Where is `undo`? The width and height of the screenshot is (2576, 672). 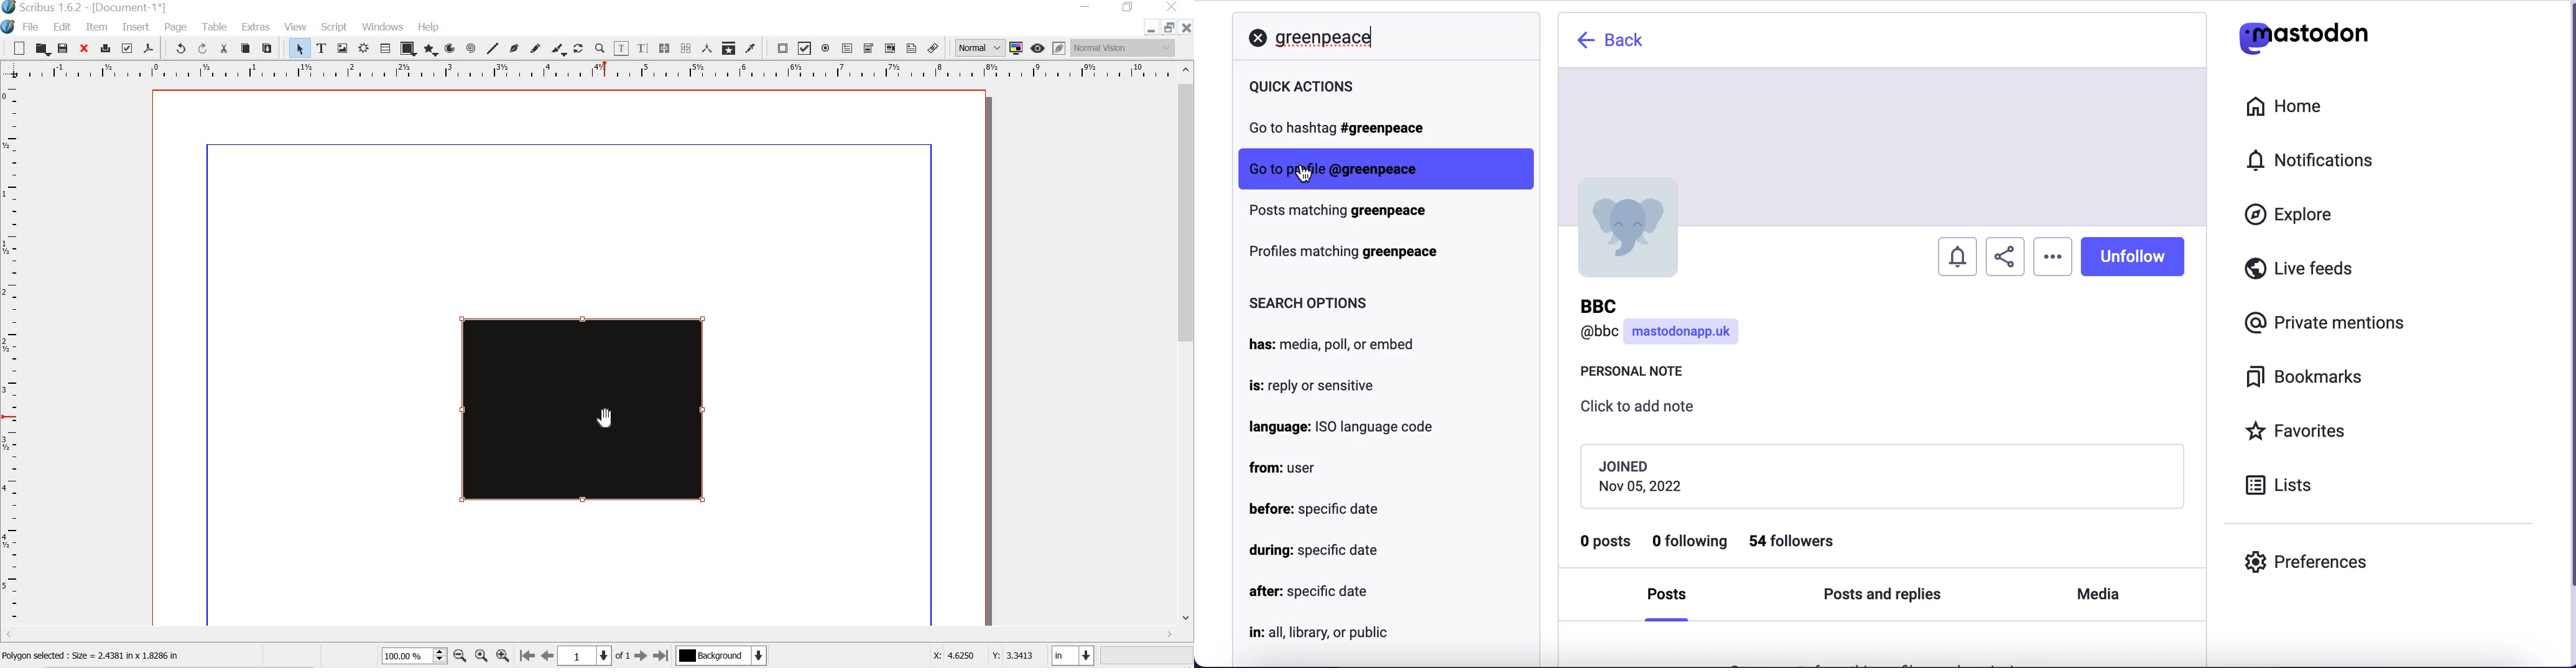
undo is located at coordinates (180, 47).